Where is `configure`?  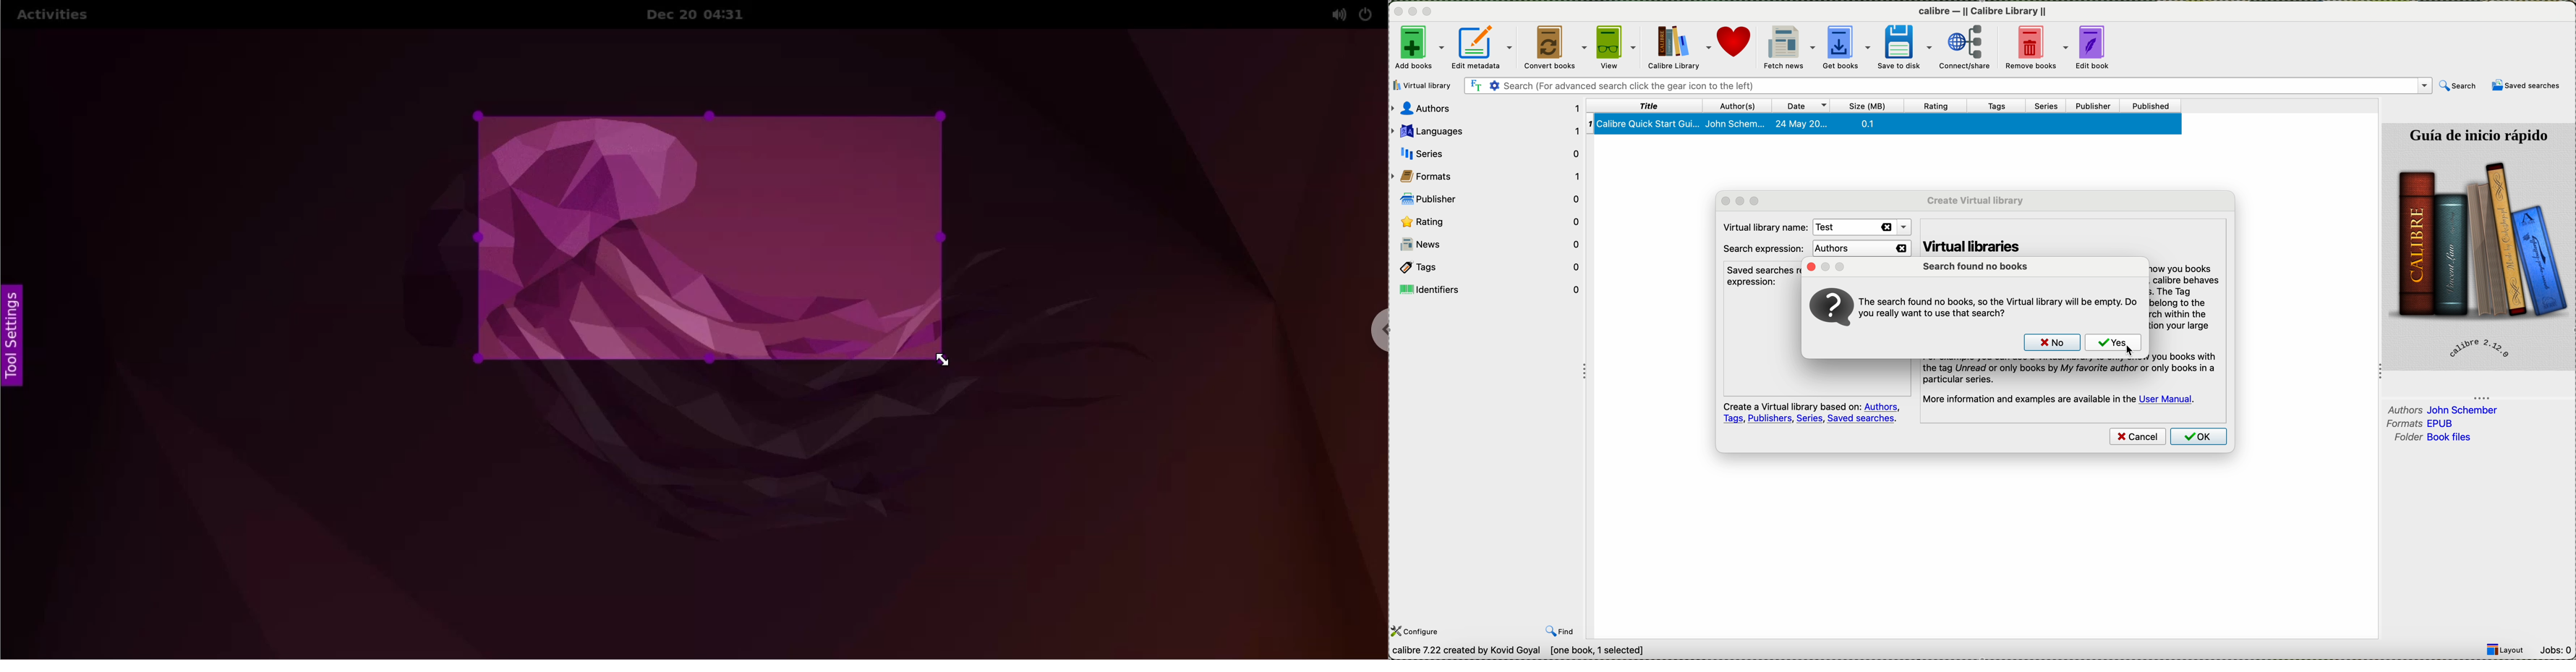 configure is located at coordinates (1418, 631).